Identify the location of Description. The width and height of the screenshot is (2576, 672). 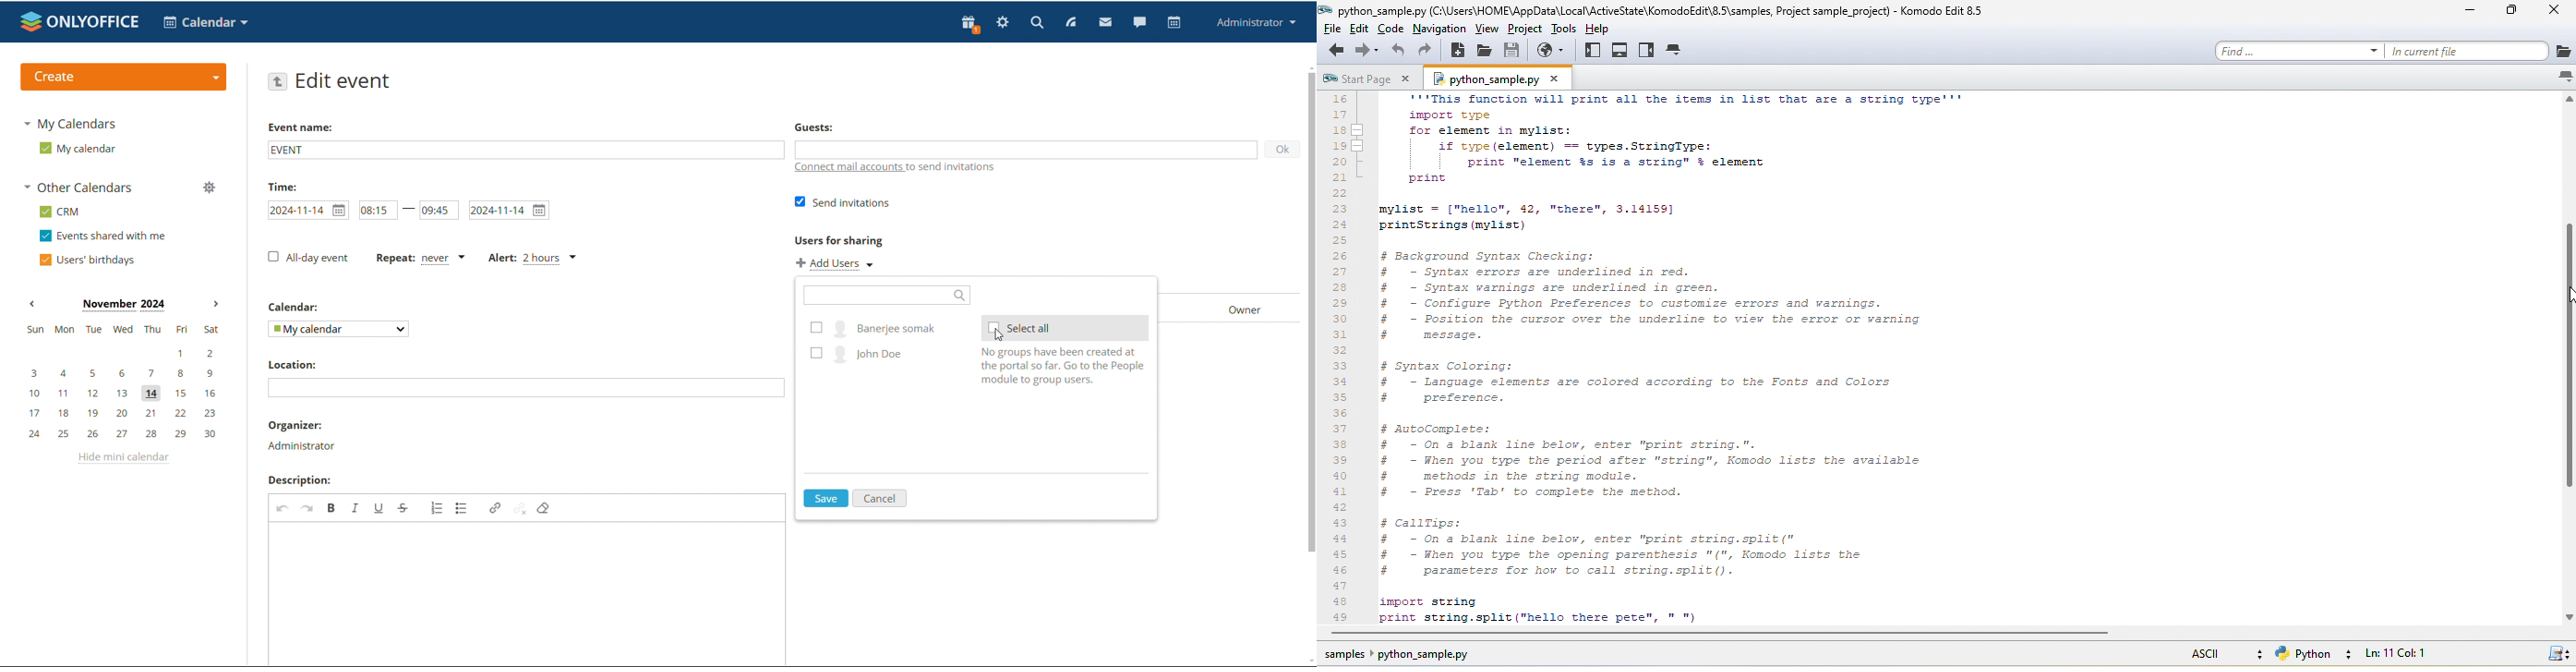
(299, 480).